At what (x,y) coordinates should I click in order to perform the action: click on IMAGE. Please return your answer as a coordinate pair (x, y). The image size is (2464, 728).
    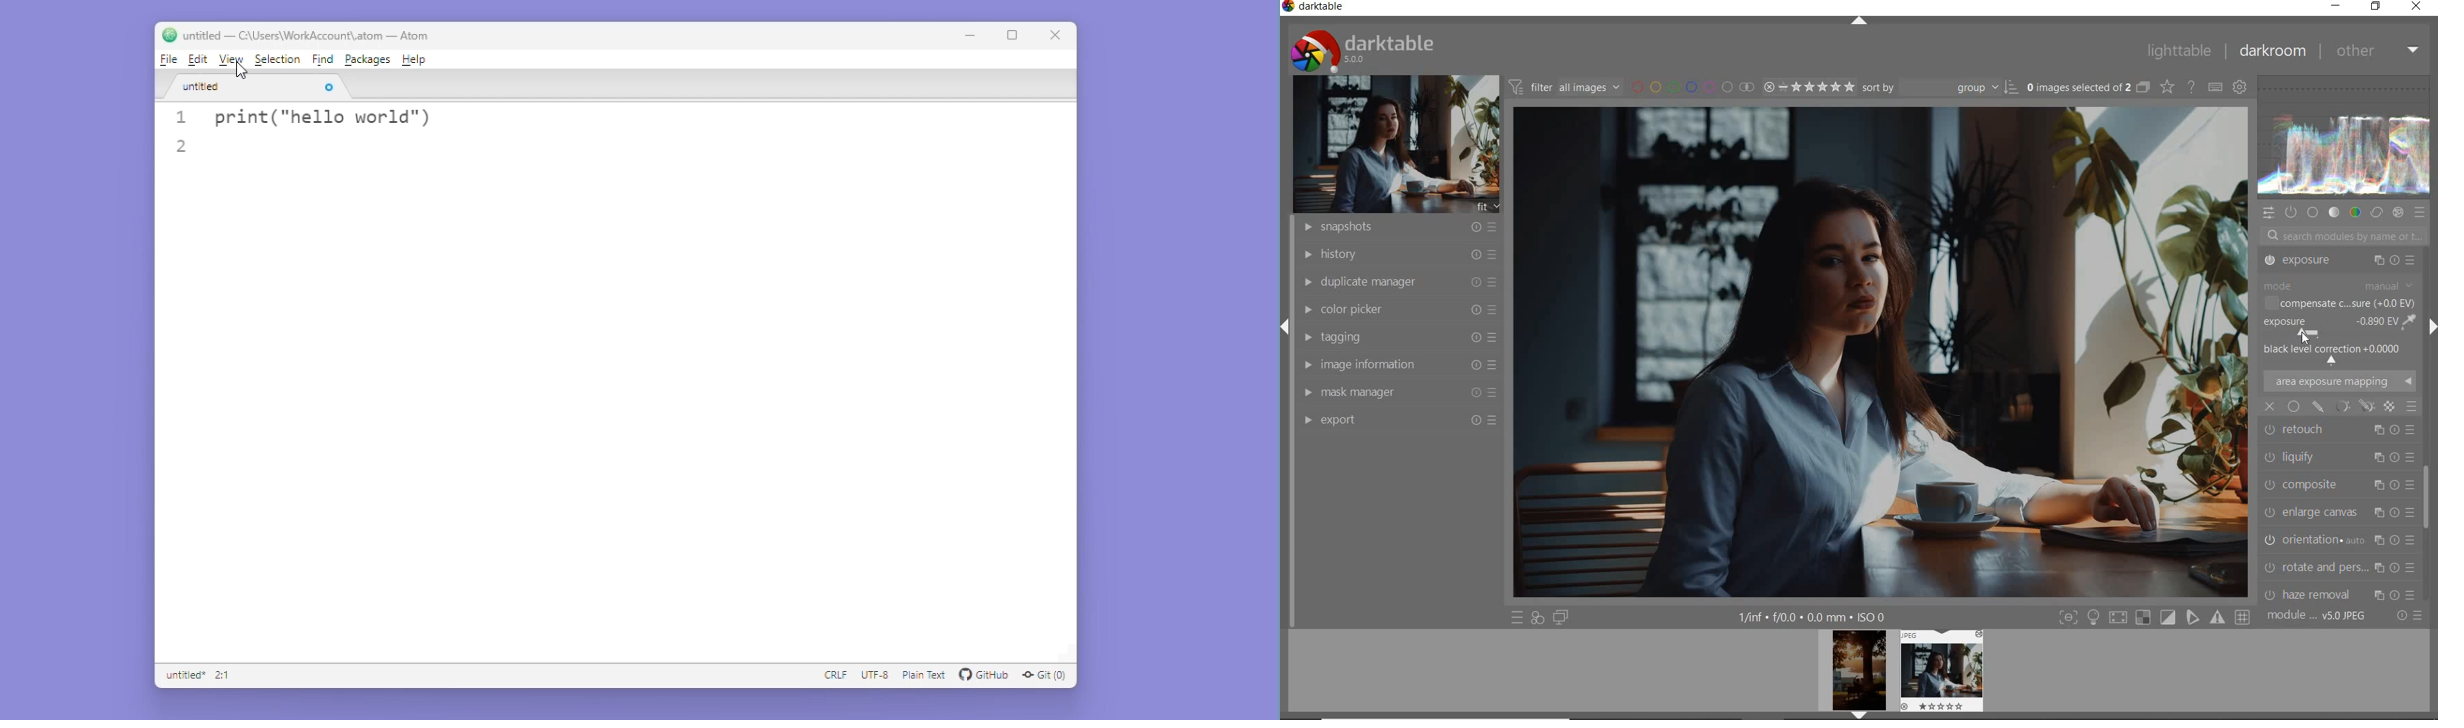
    Looking at the image, I should click on (1393, 143).